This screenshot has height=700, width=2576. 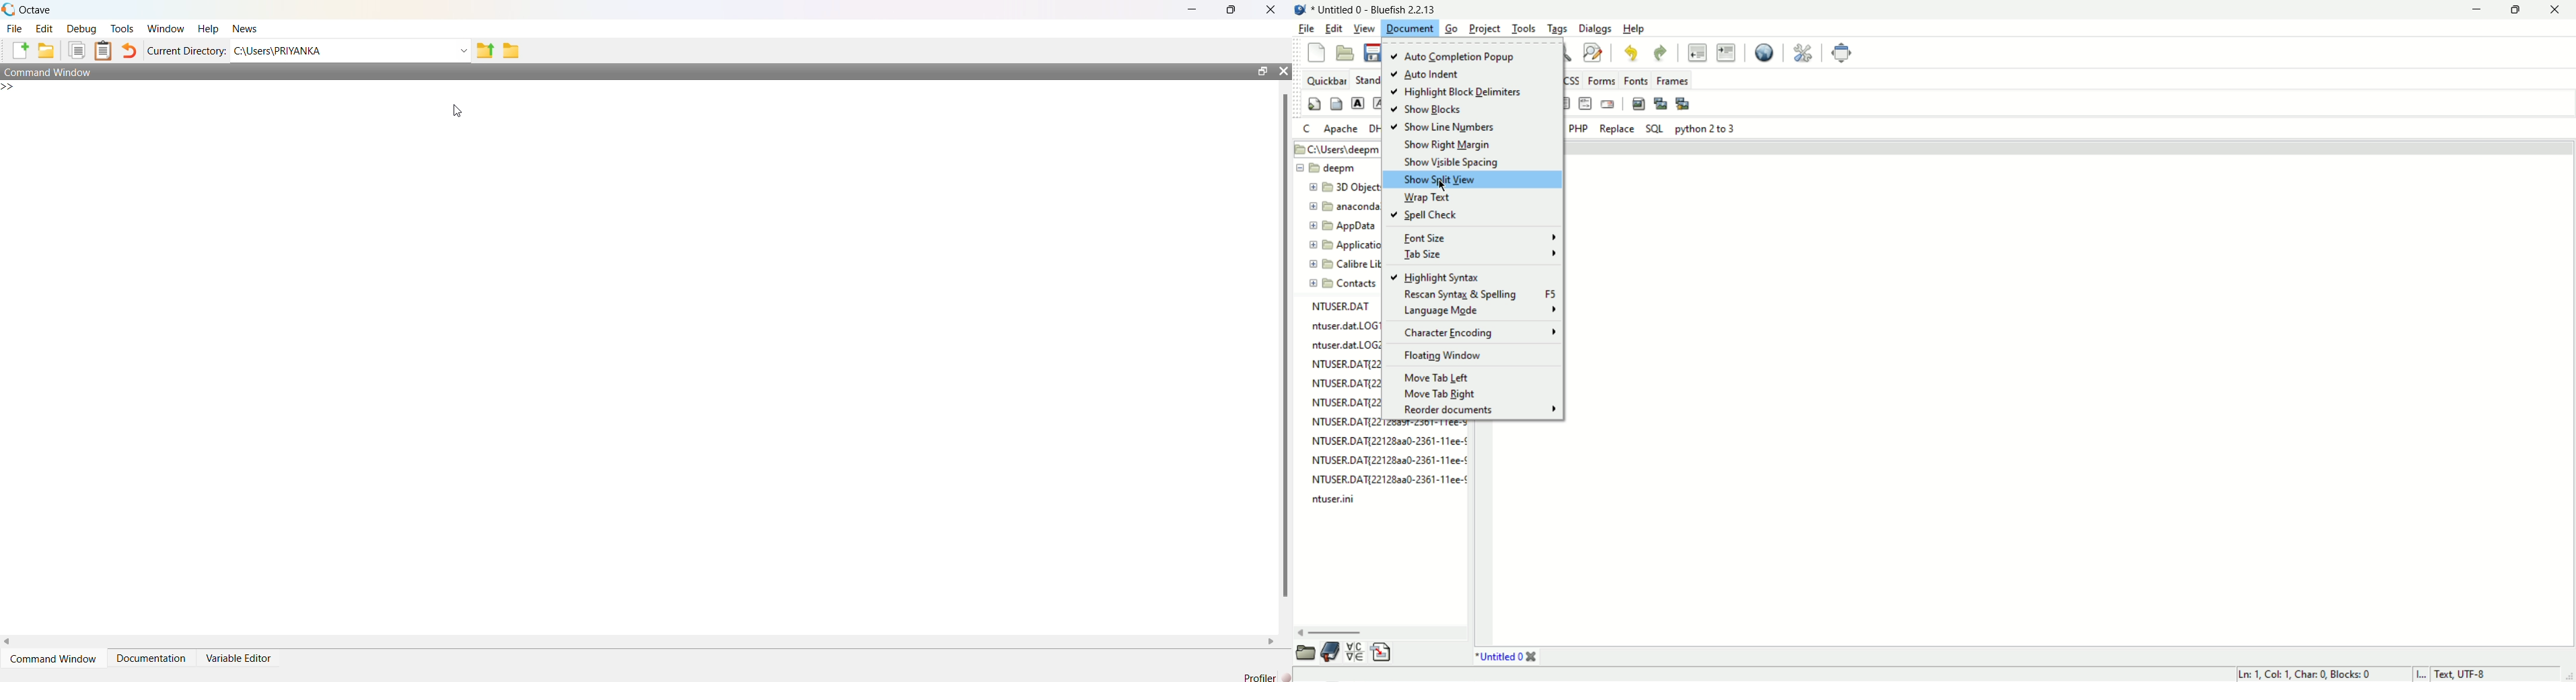 What do you see at coordinates (1334, 29) in the screenshot?
I see `edit` at bounding box center [1334, 29].